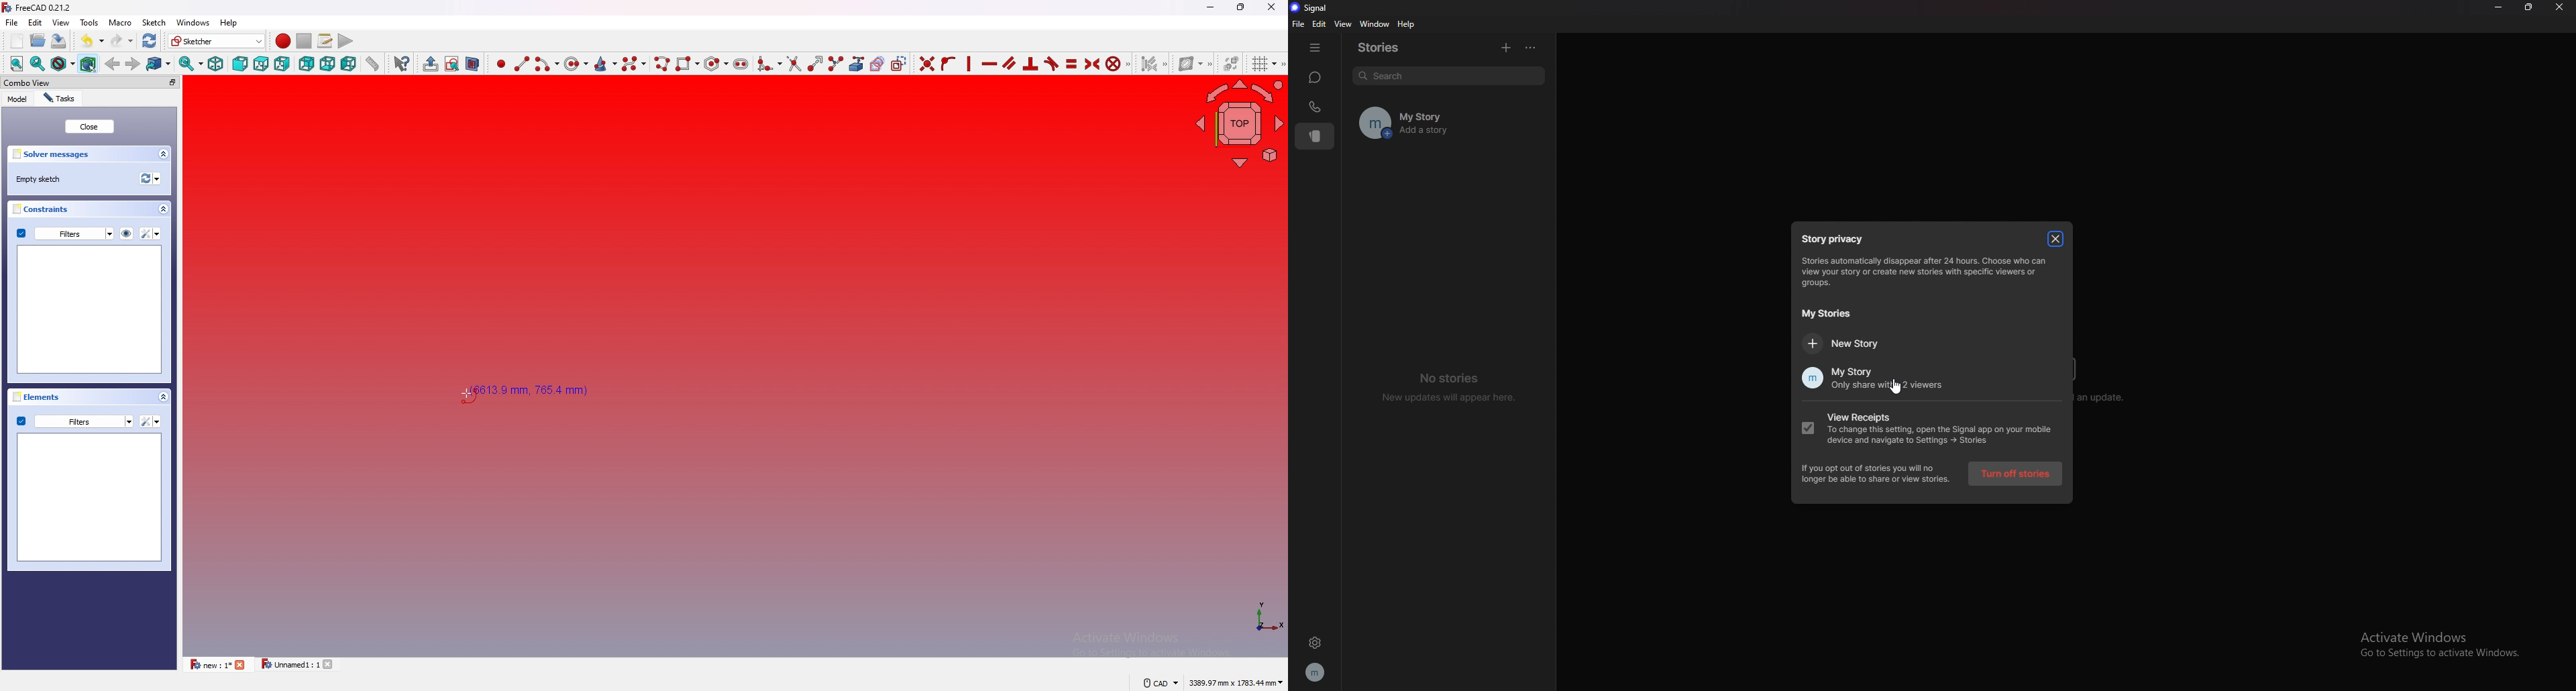  What do you see at coordinates (38, 22) in the screenshot?
I see `edit` at bounding box center [38, 22].